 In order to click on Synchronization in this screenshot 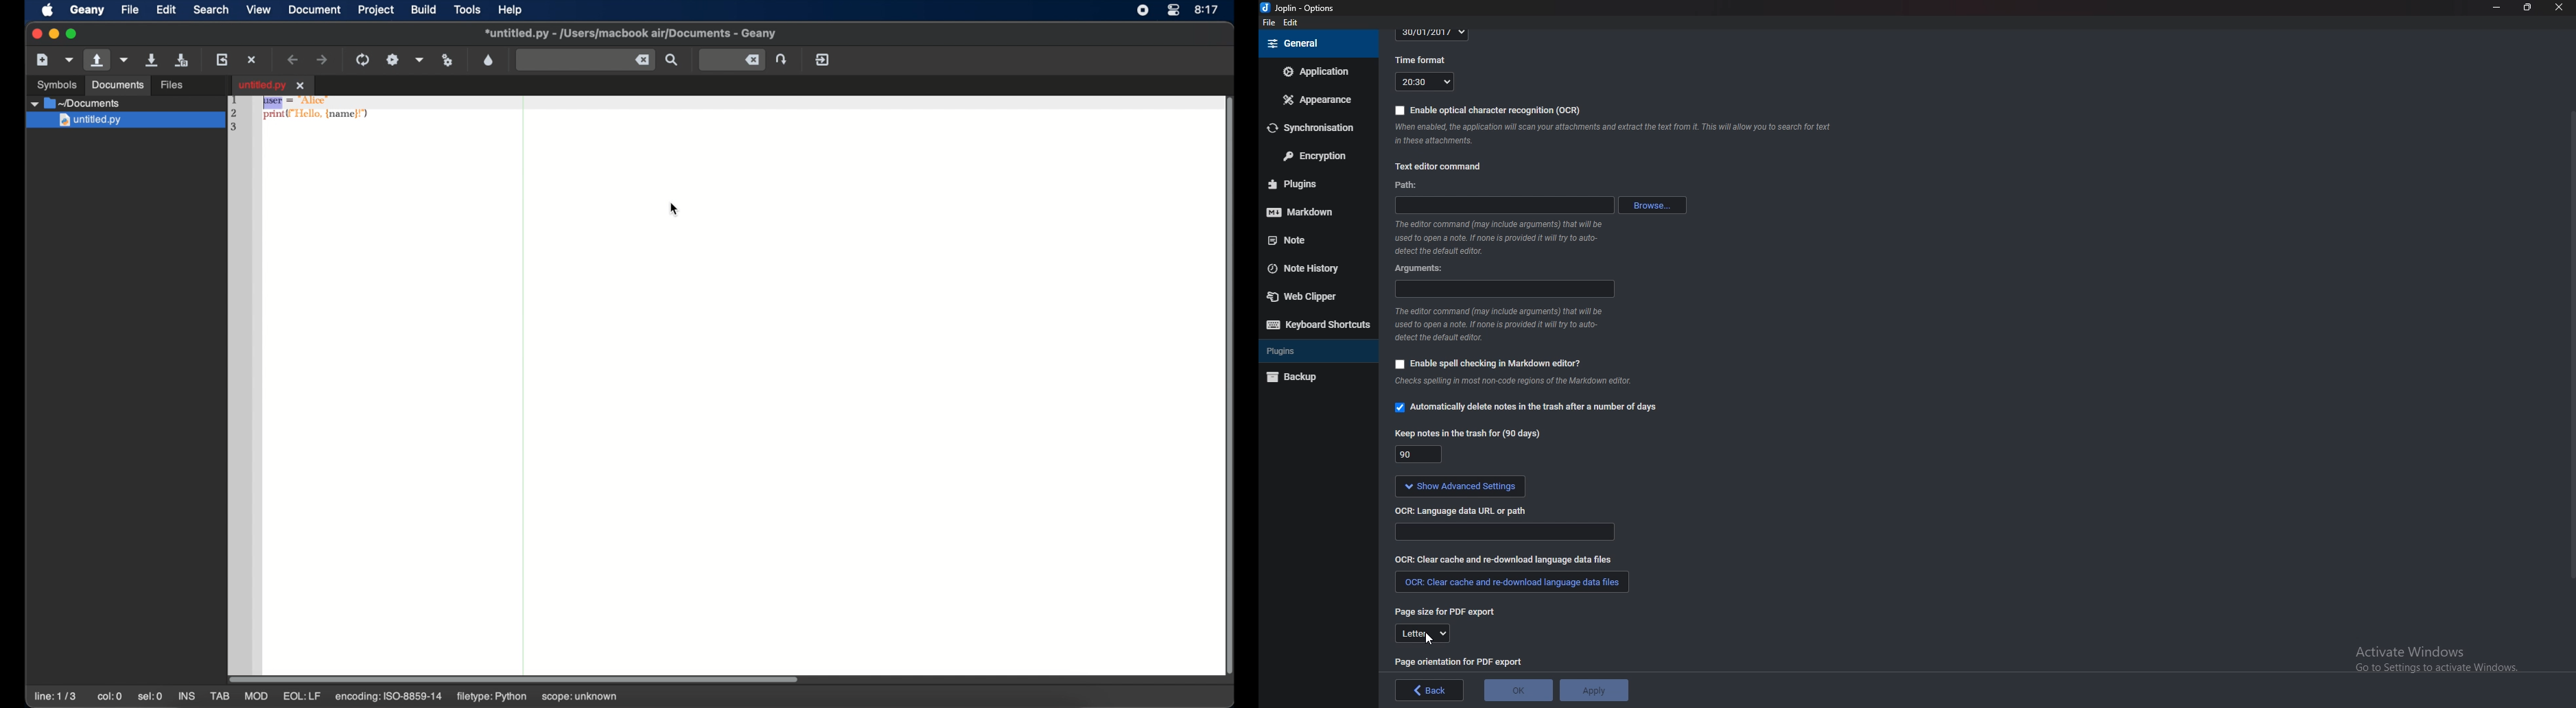, I will do `click(1316, 126)`.